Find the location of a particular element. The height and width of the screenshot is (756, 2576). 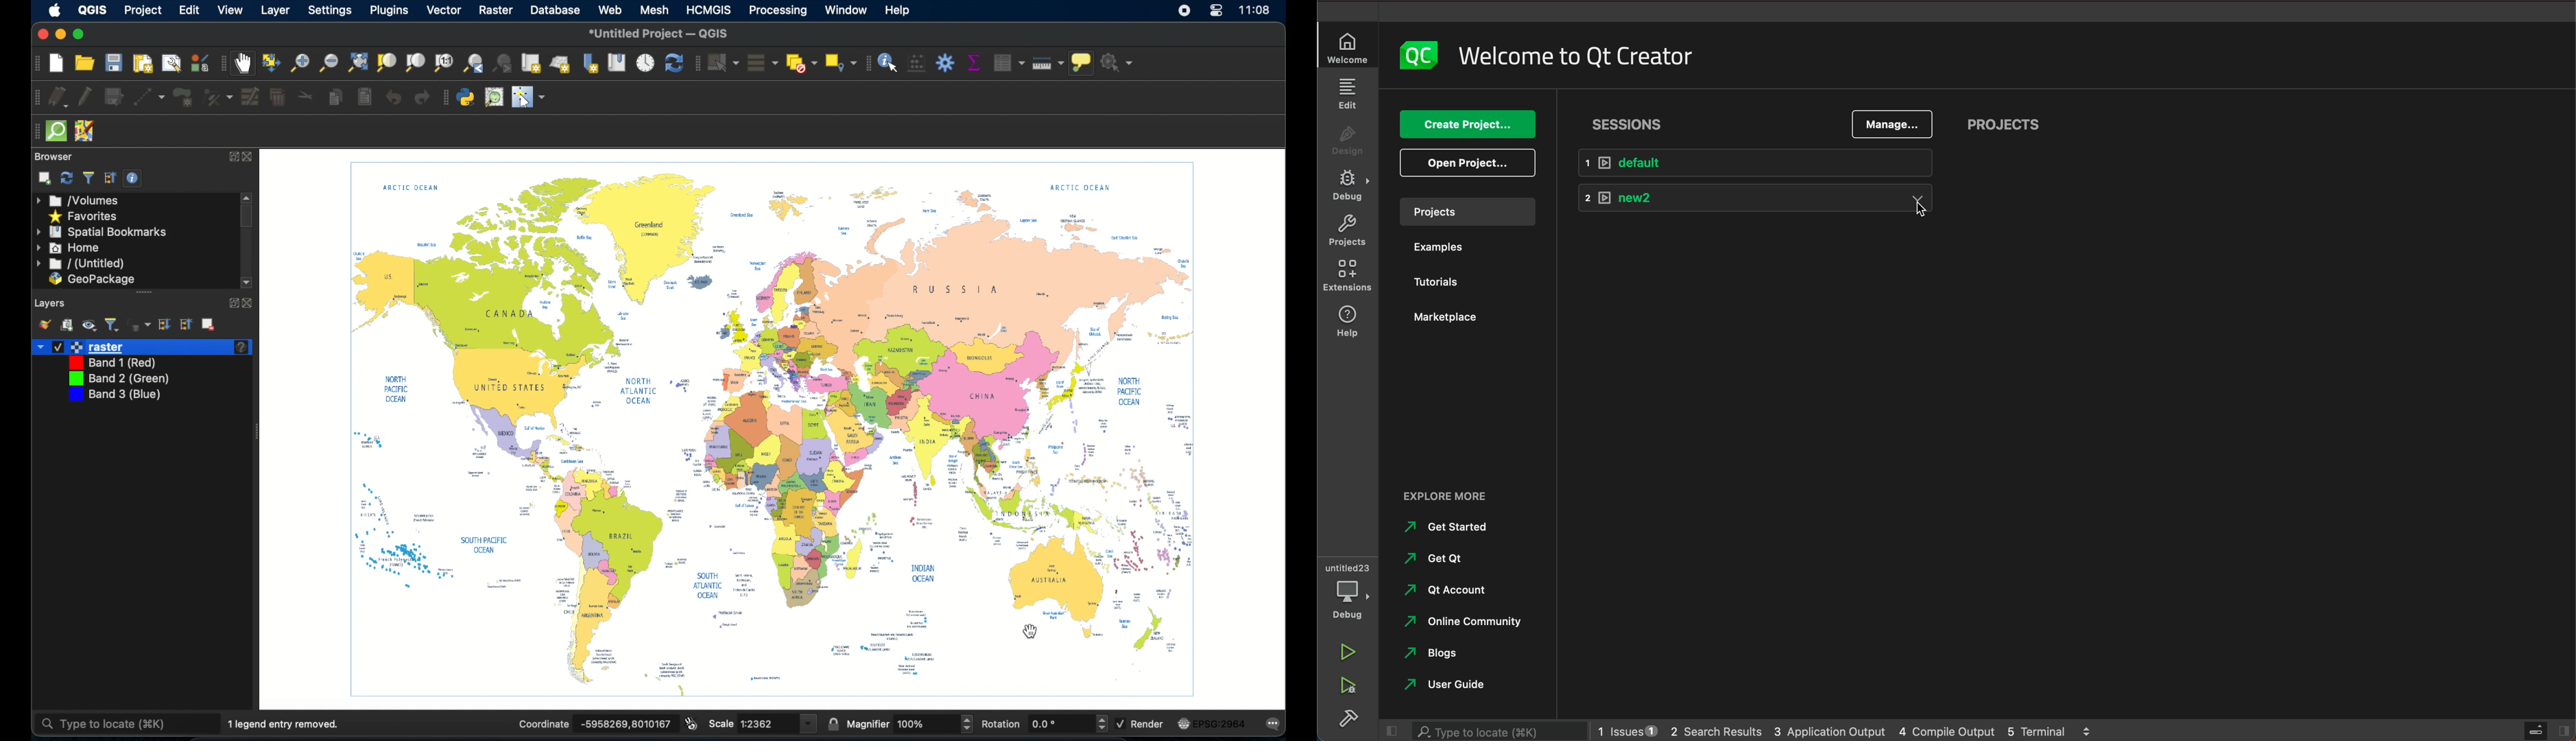

save project is located at coordinates (114, 63).